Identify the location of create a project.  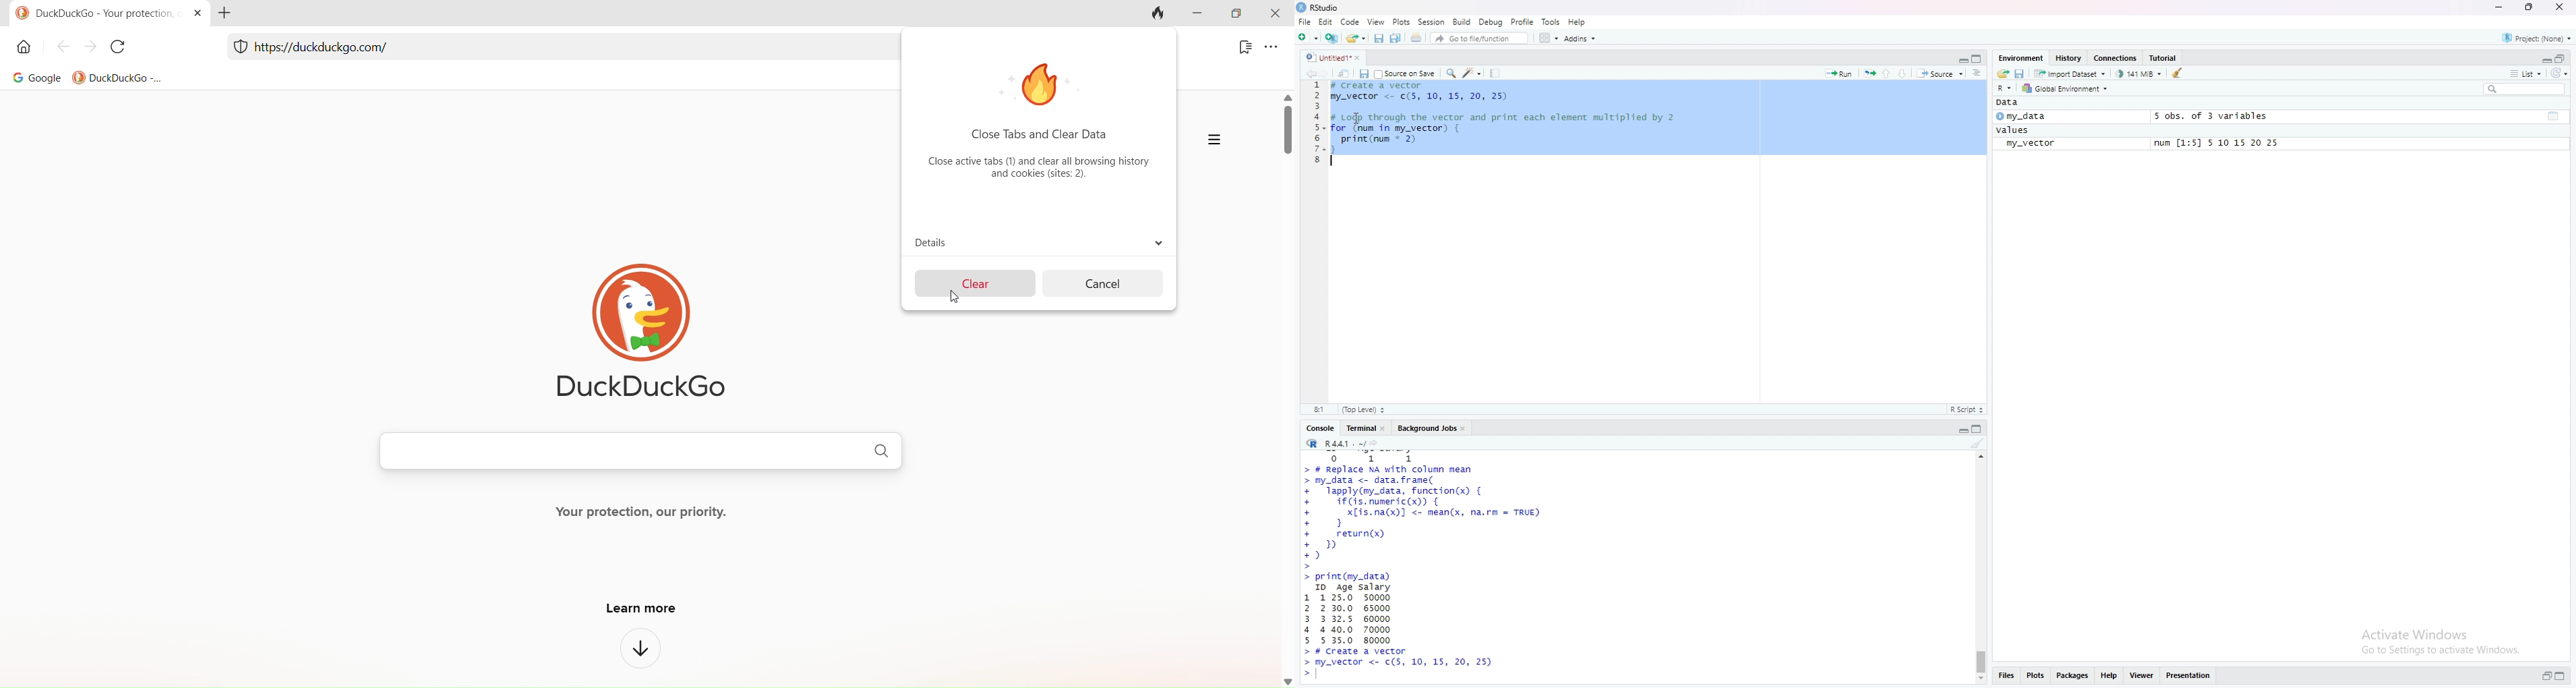
(1332, 38).